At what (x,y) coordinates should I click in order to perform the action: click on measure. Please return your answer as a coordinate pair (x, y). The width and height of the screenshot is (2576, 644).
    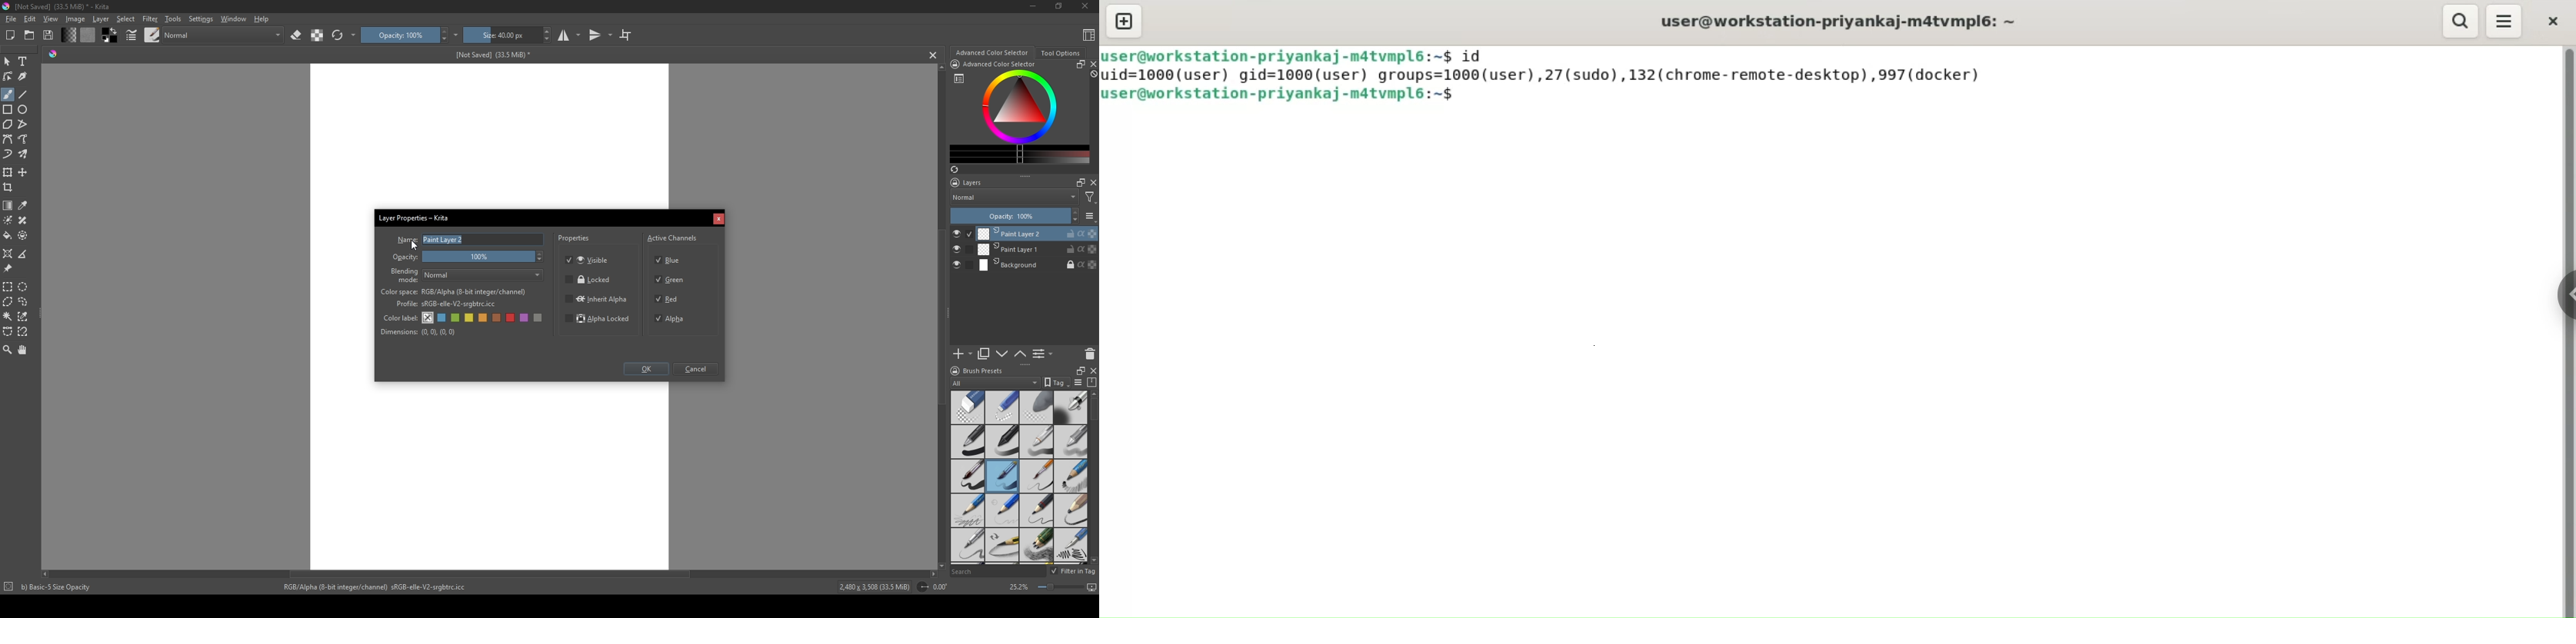
    Looking at the image, I should click on (25, 254).